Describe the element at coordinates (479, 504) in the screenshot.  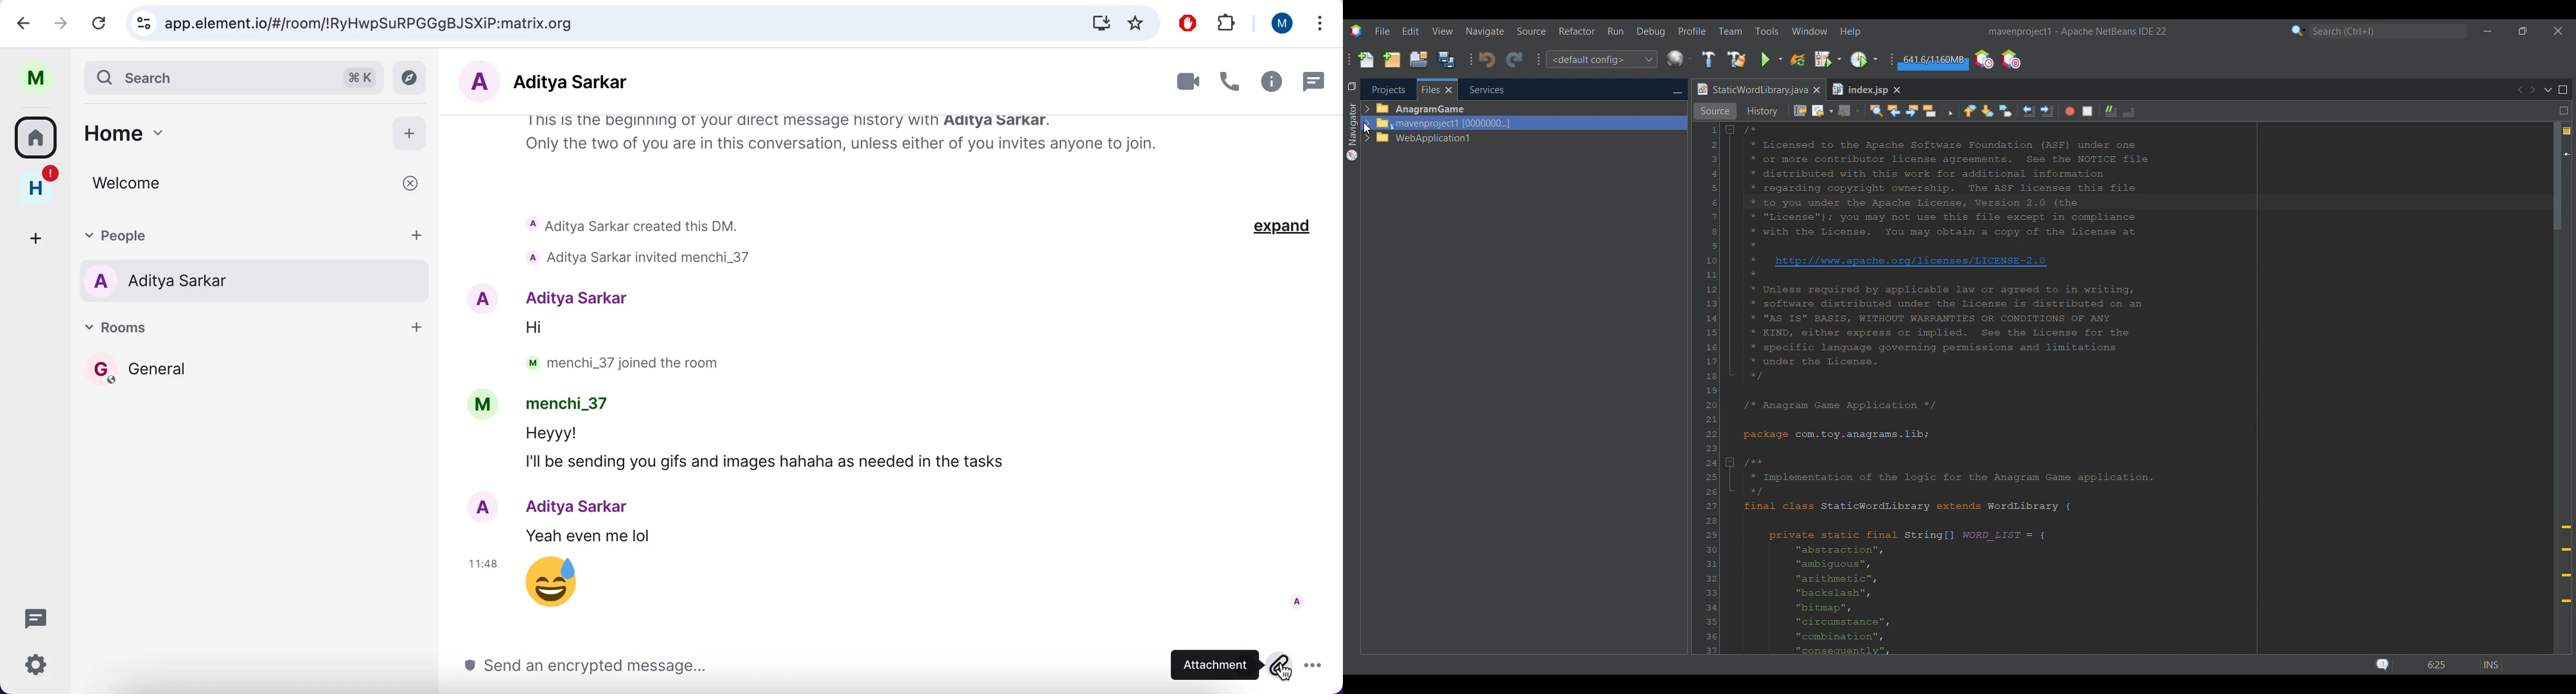
I see `A` at that location.